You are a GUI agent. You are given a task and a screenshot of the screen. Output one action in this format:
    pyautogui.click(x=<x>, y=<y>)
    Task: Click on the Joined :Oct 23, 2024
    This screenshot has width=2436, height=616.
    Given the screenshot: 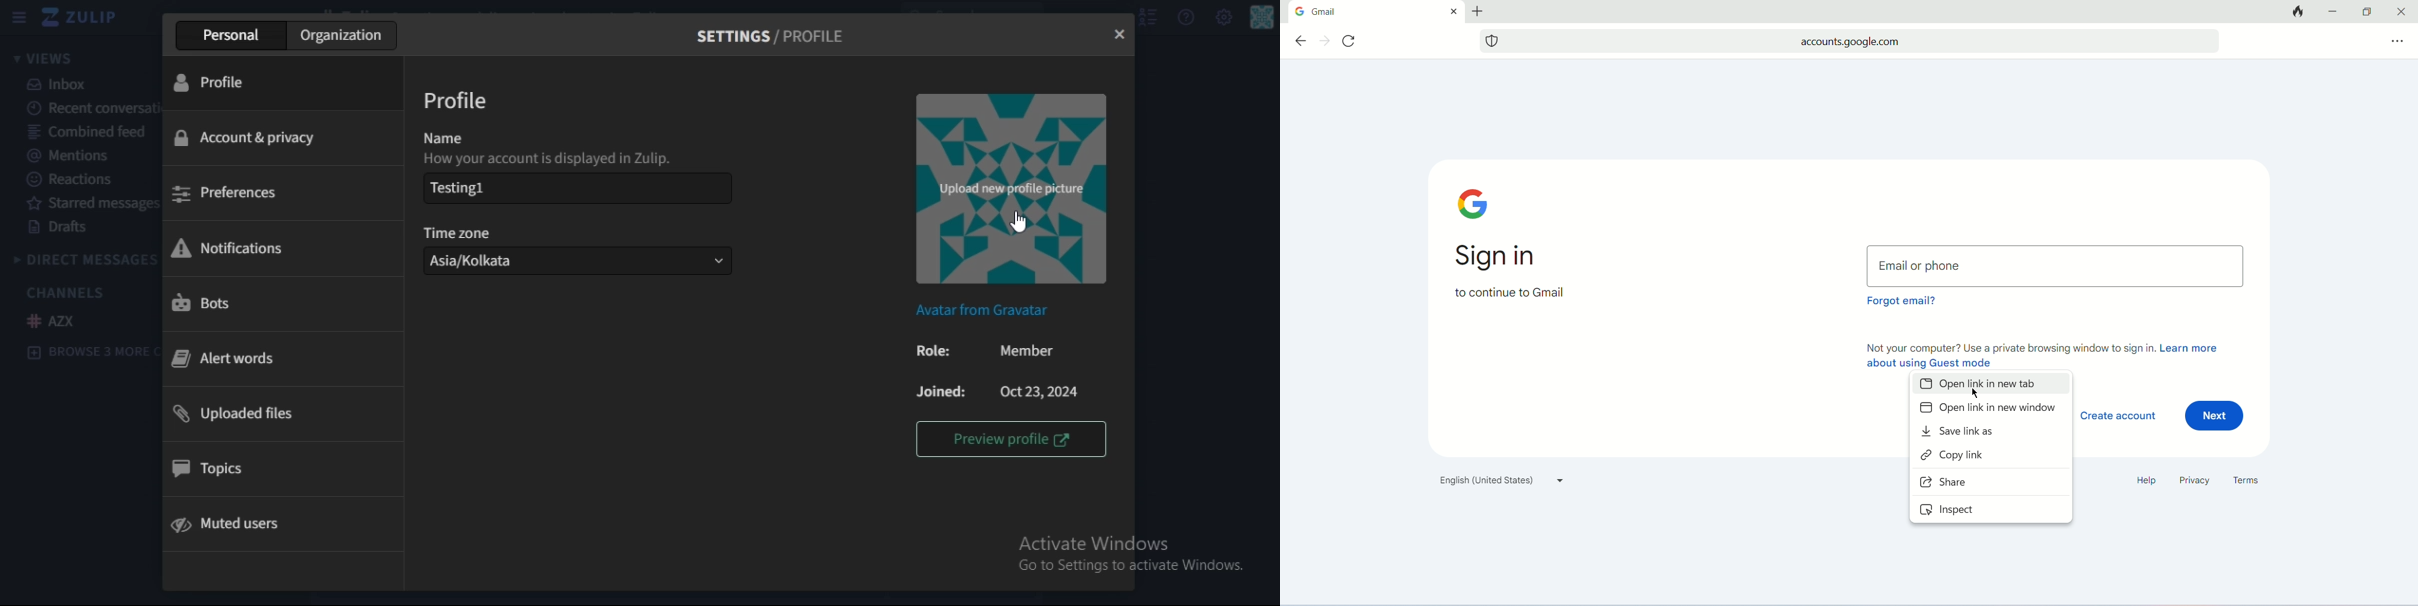 What is the action you would take?
    pyautogui.click(x=1007, y=392)
    